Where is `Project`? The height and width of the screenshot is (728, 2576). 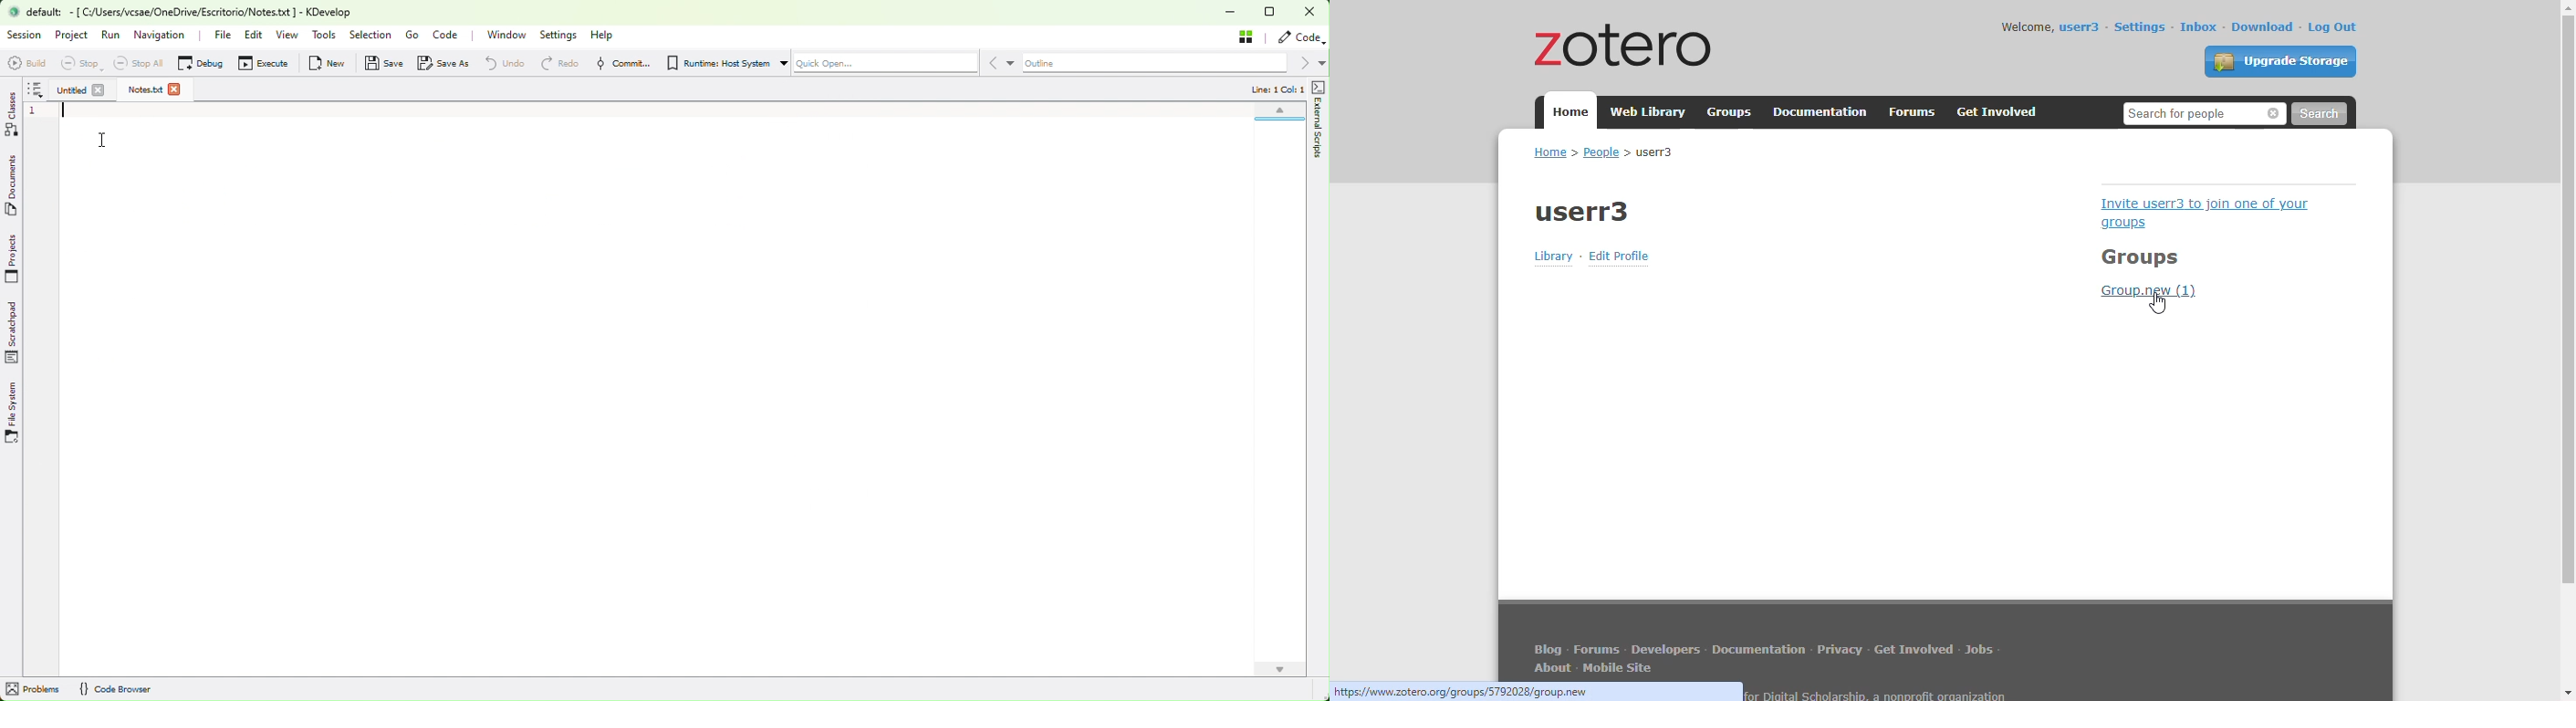
Project is located at coordinates (72, 37).